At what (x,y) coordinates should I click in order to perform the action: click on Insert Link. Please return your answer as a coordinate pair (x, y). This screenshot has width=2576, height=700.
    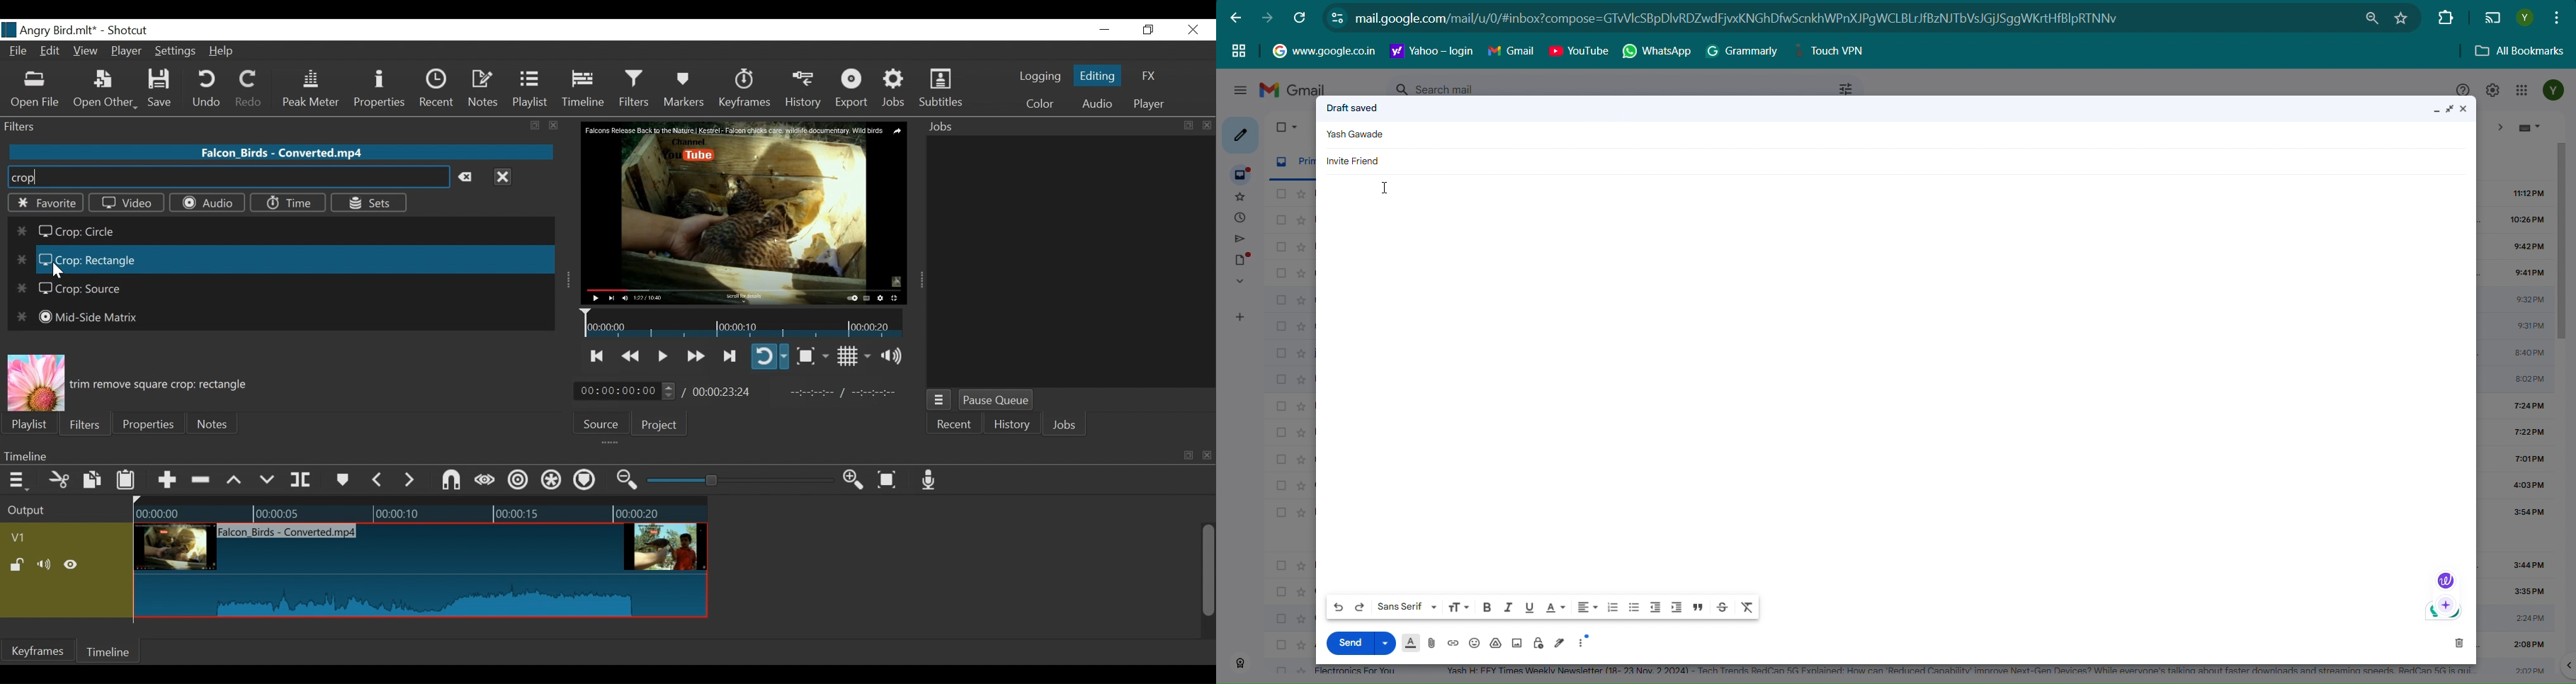
    Looking at the image, I should click on (1452, 643).